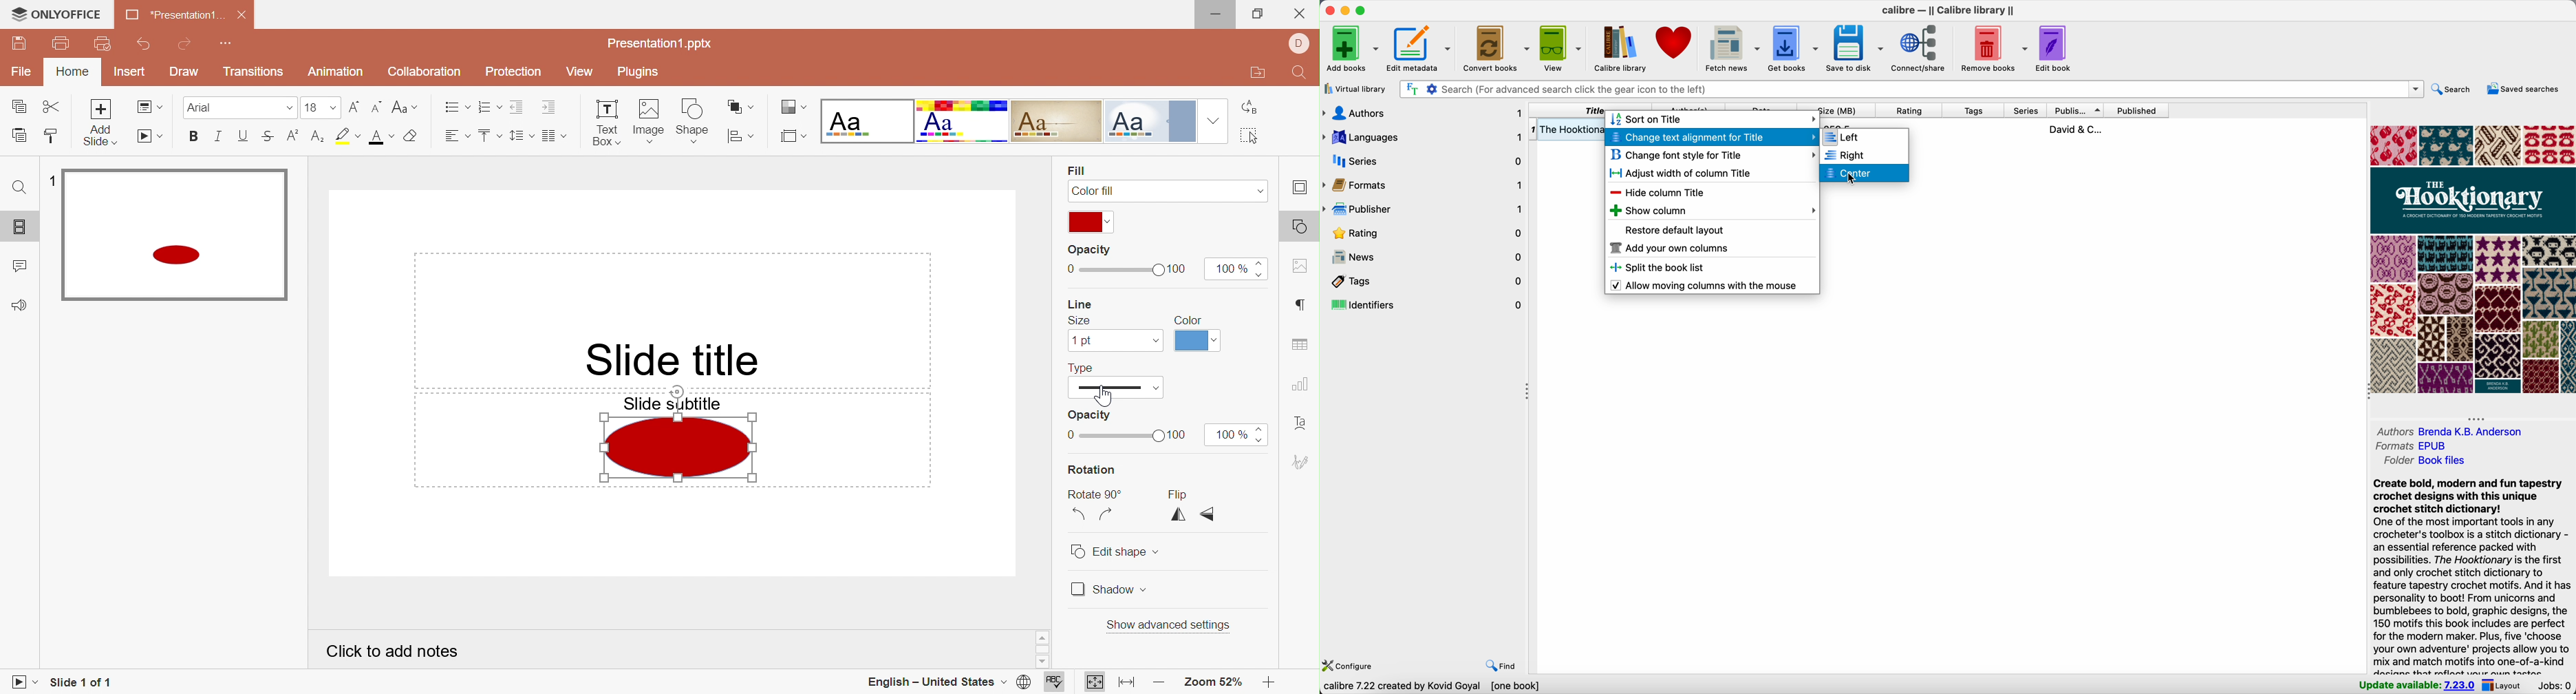 The height and width of the screenshot is (700, 2576). What do you see at coordinates (677, 448) in the screenshot?
I see `Shape` at bounding box center [677, 448].